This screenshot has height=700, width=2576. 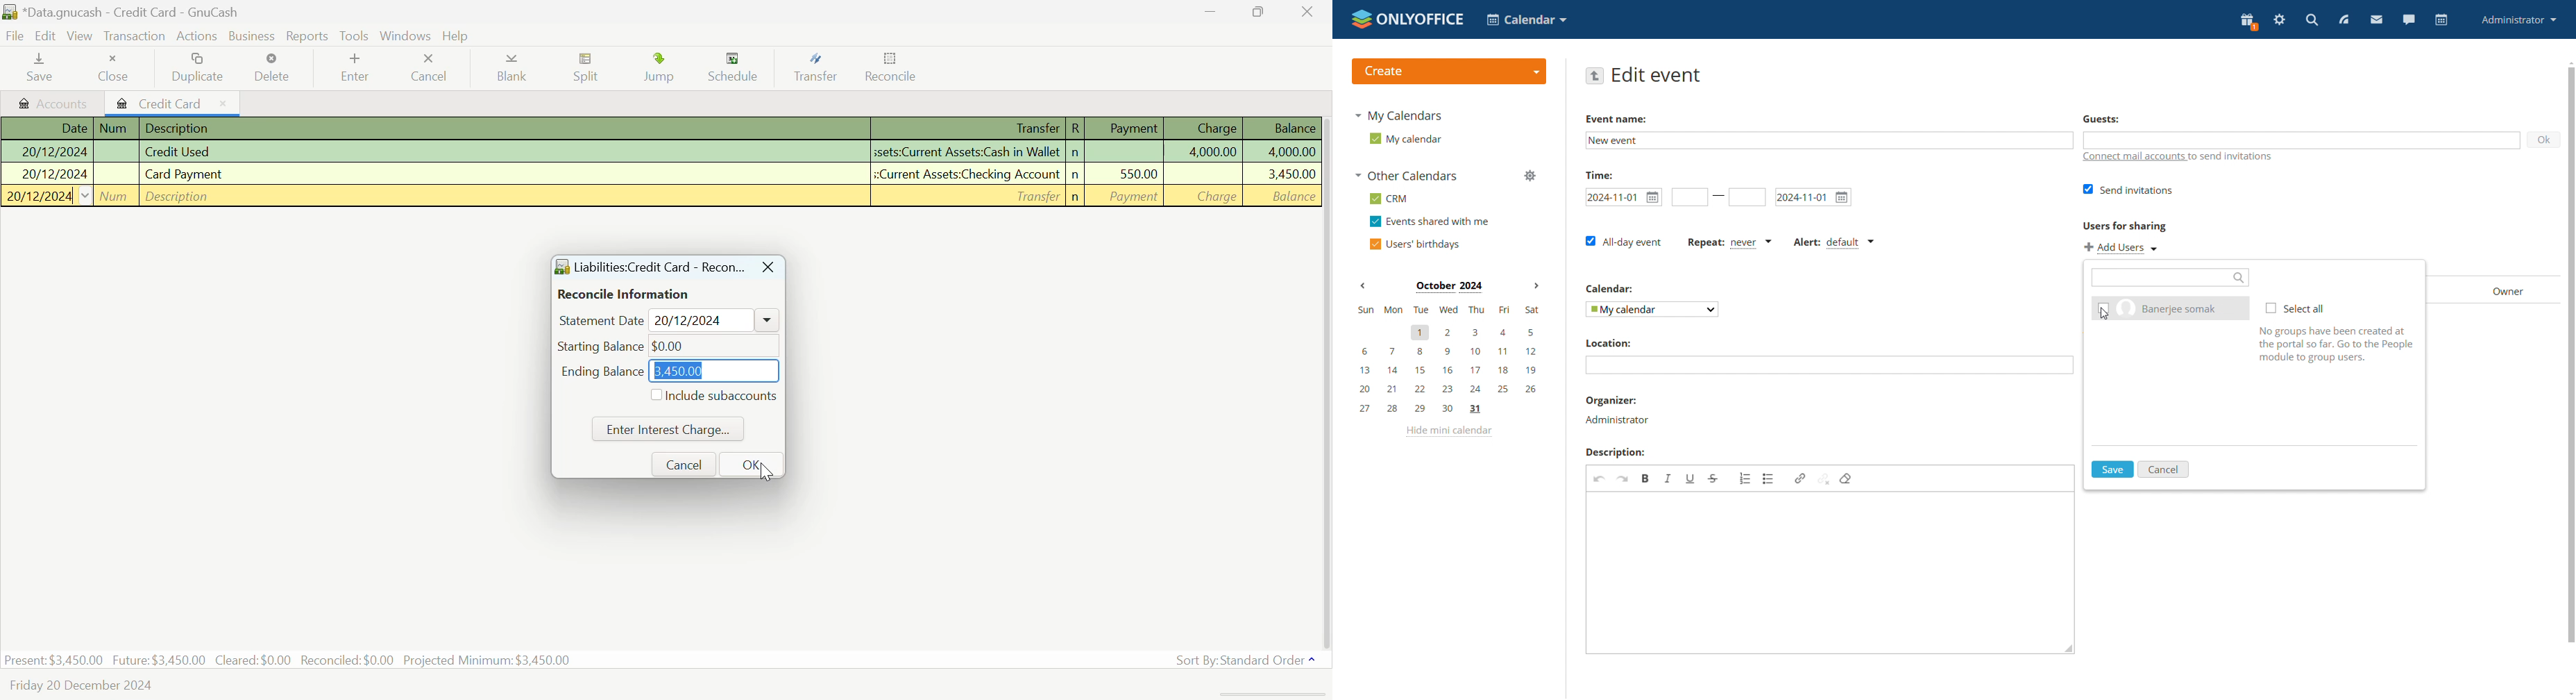 What do you see at coordinates (1658, 75) in the screenshot?
I see `edit event` at bounding box center [1658, 75].